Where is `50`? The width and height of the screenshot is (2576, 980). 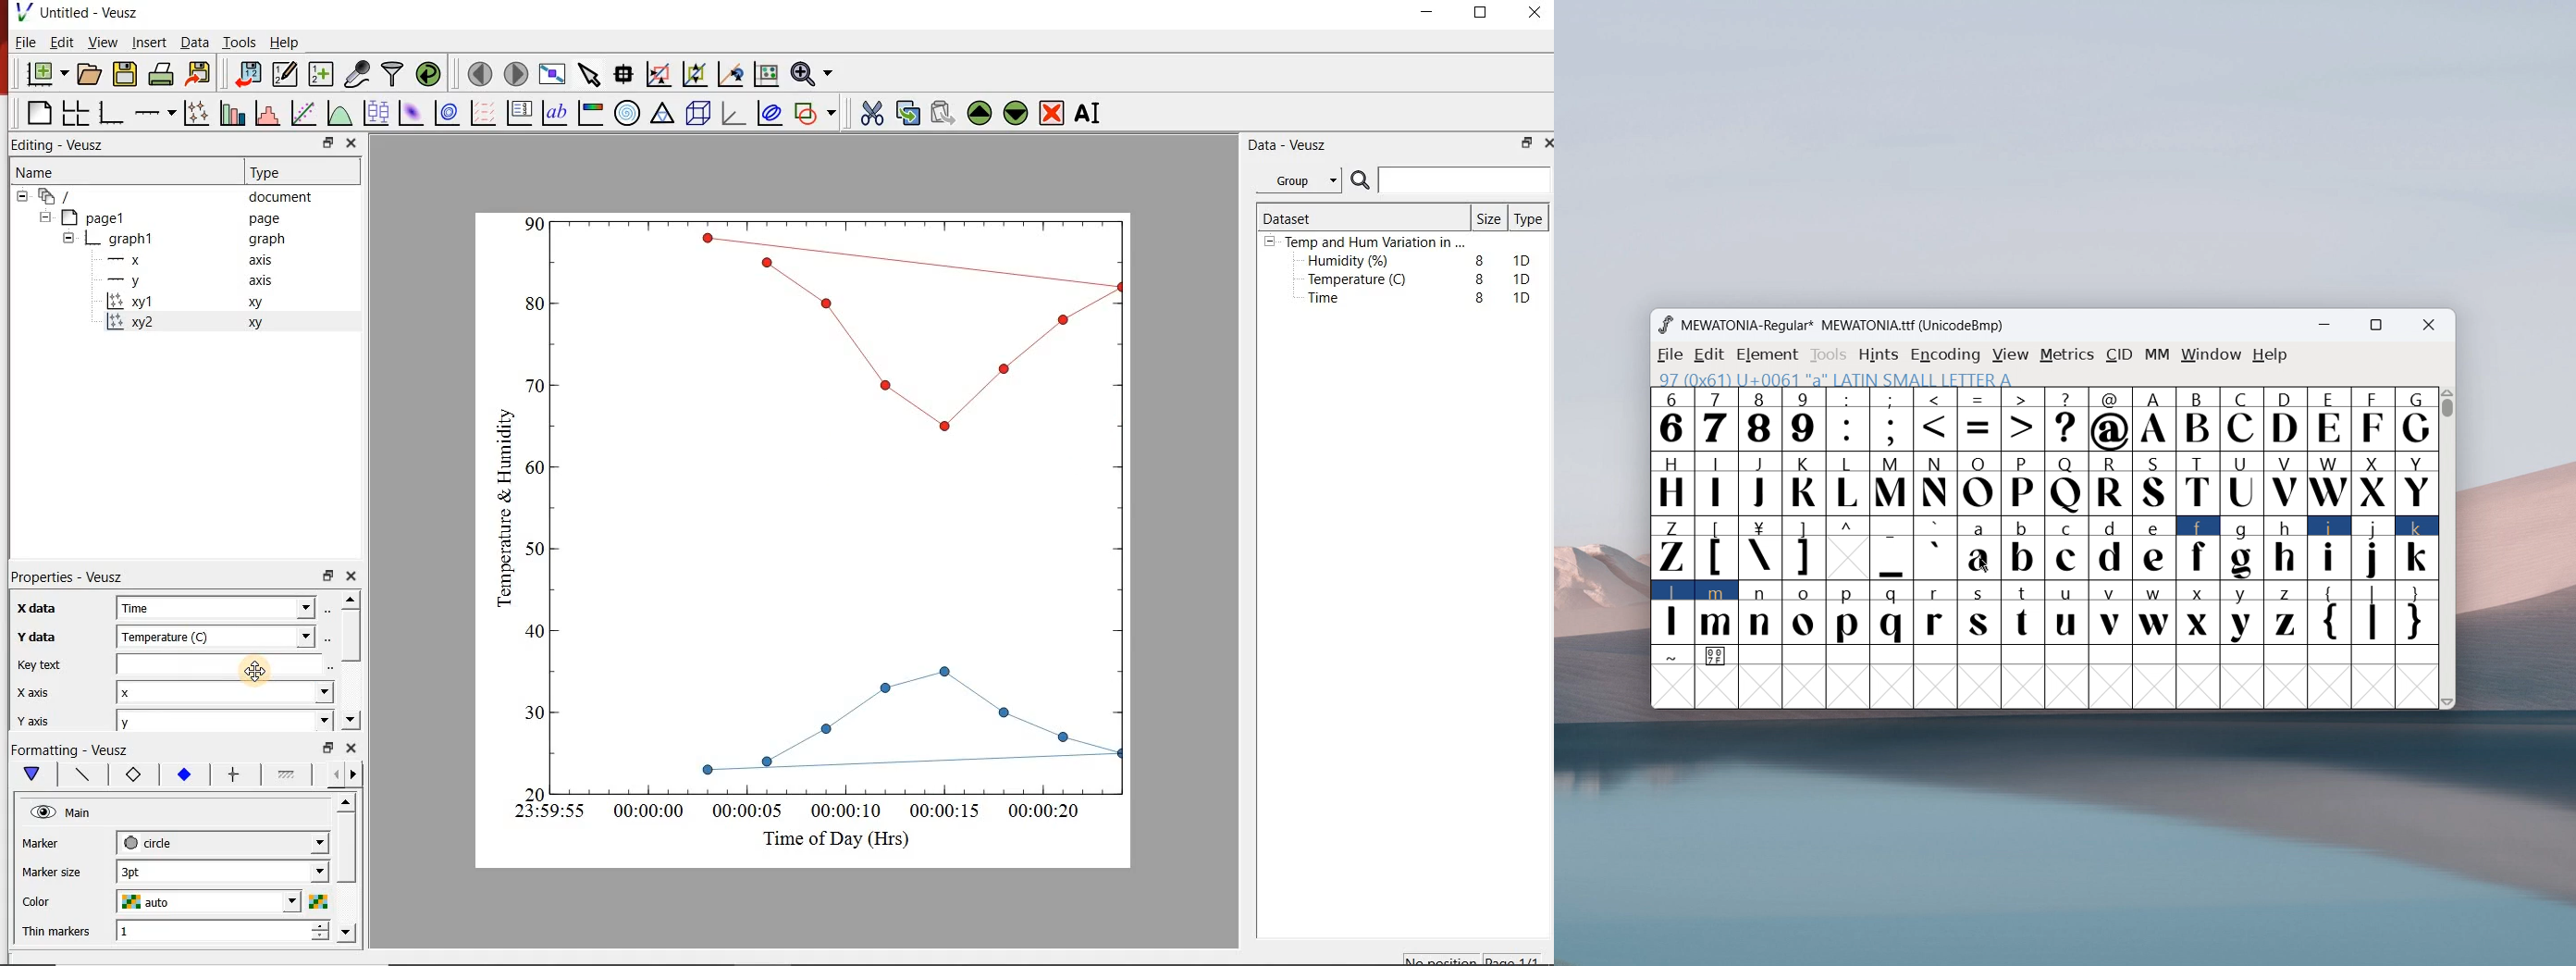 50 is located at coordinates (538, 556).